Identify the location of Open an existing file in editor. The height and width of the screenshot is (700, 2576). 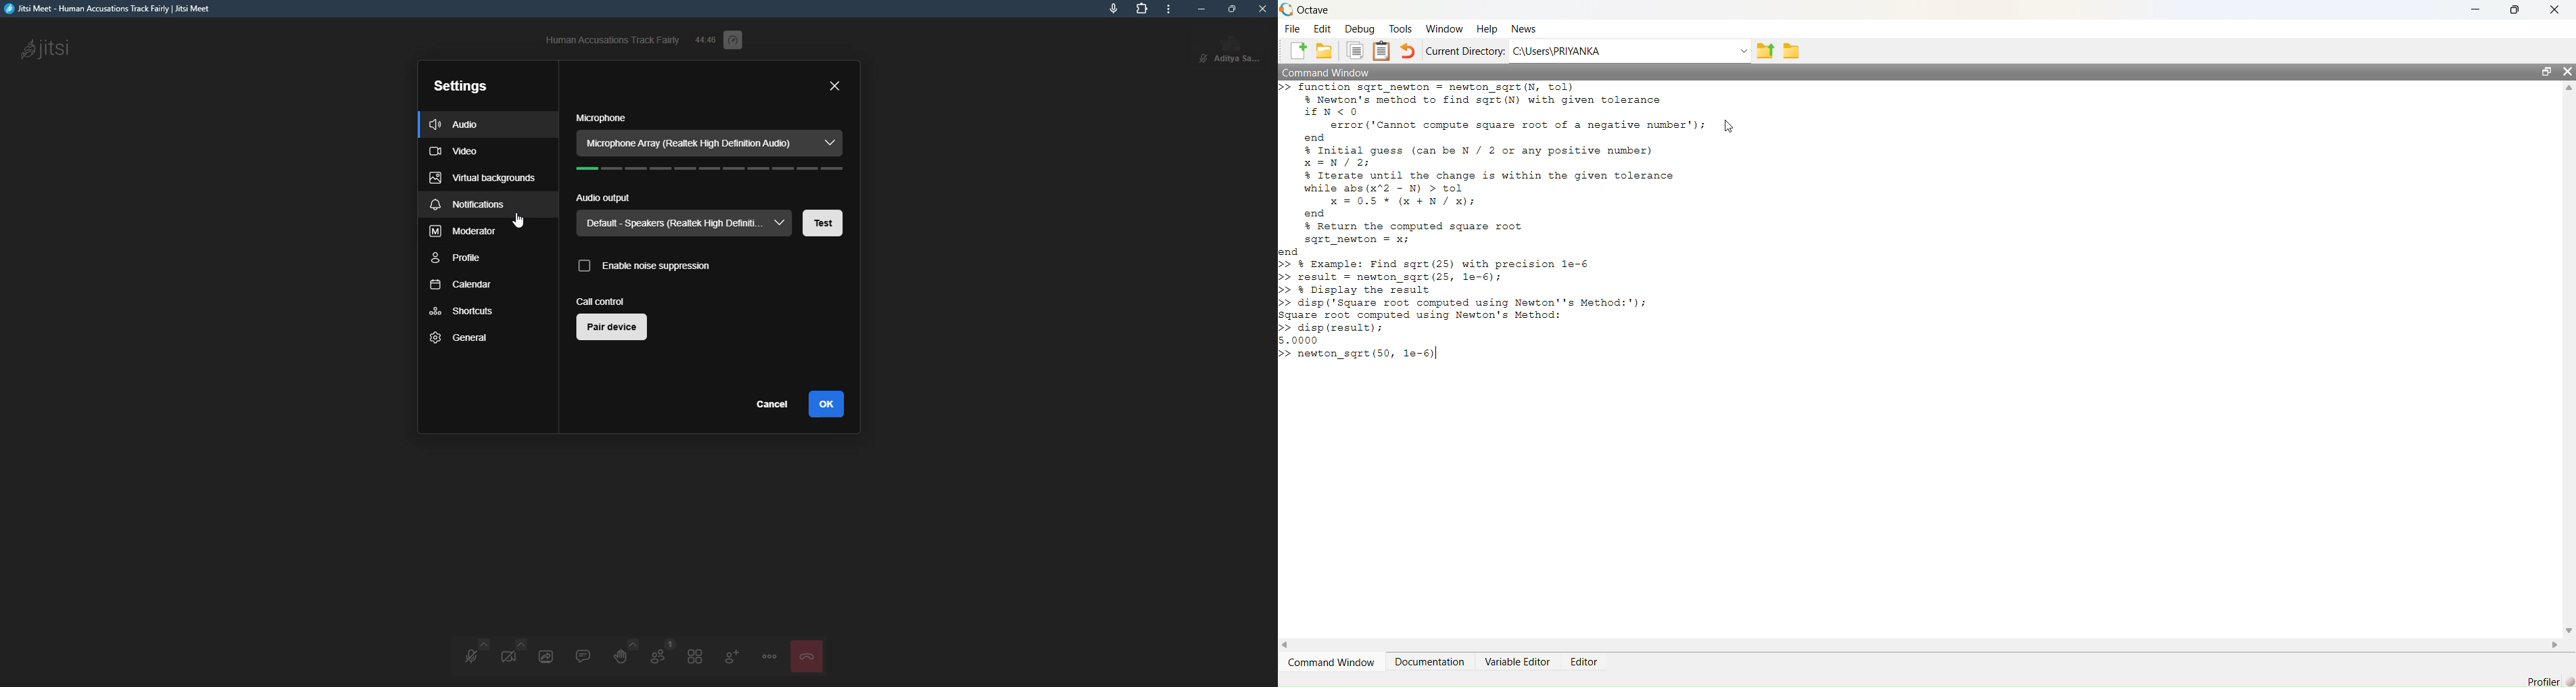
(1327, 51).